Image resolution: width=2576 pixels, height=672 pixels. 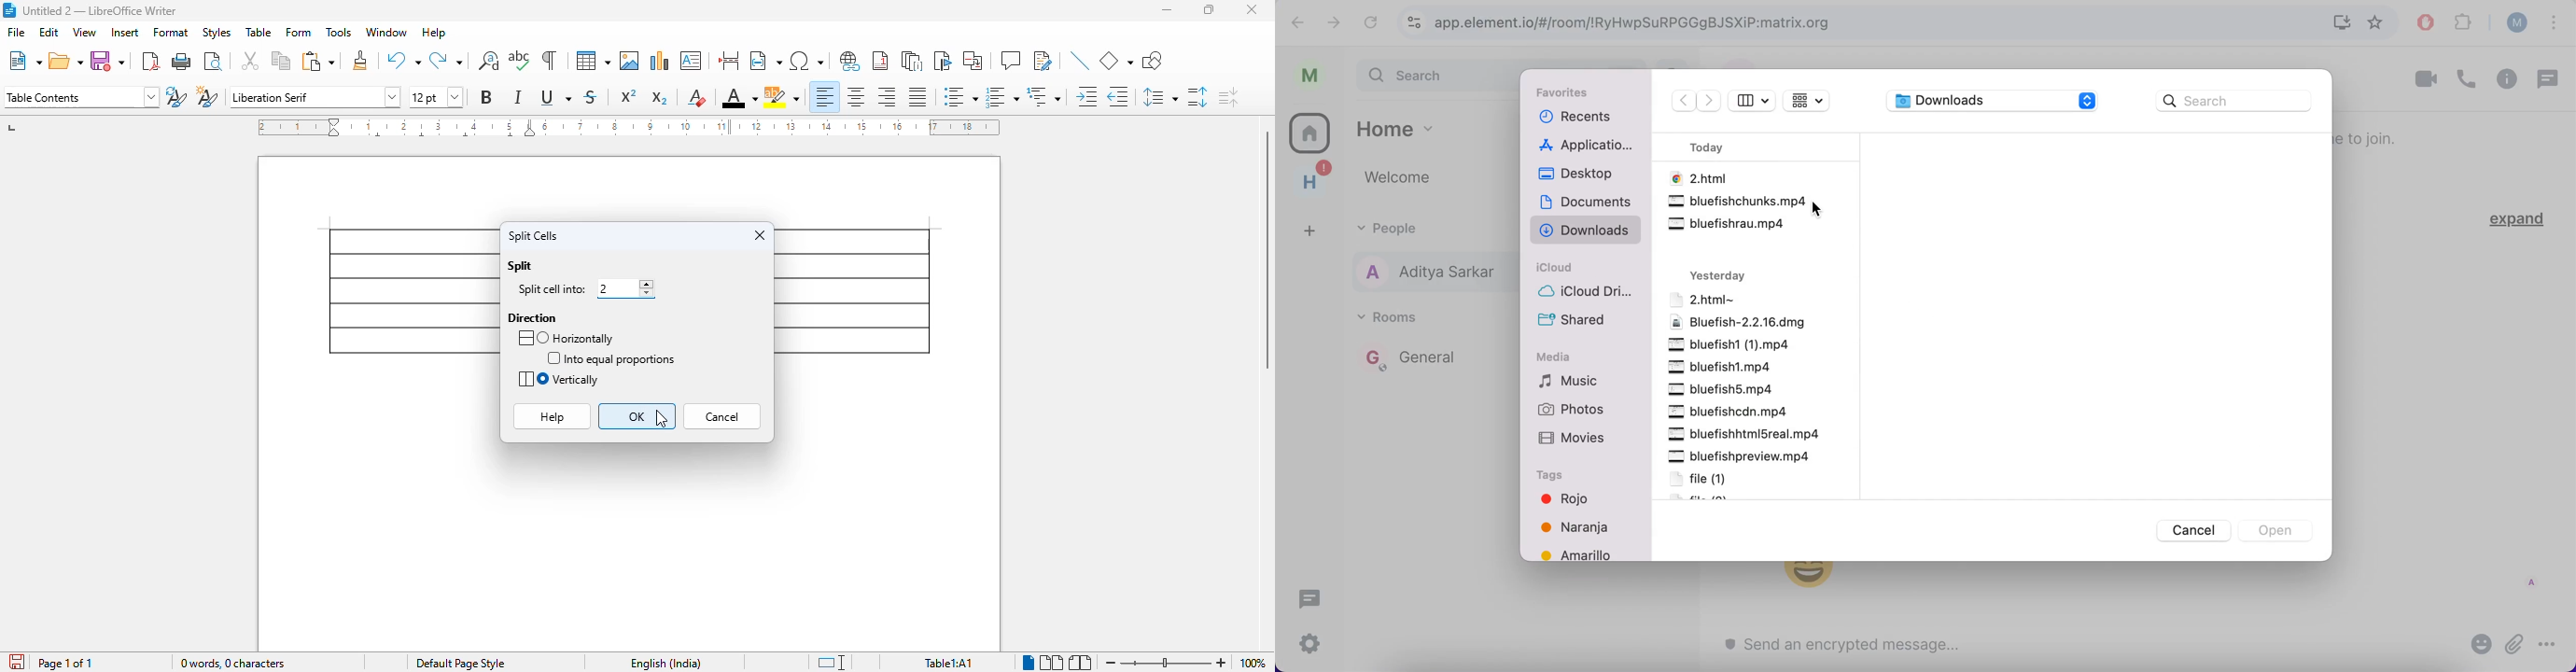 What do you see at coordinates (1679, 101) in the screenshot?
I see `` at bounding box center [1679, 101].